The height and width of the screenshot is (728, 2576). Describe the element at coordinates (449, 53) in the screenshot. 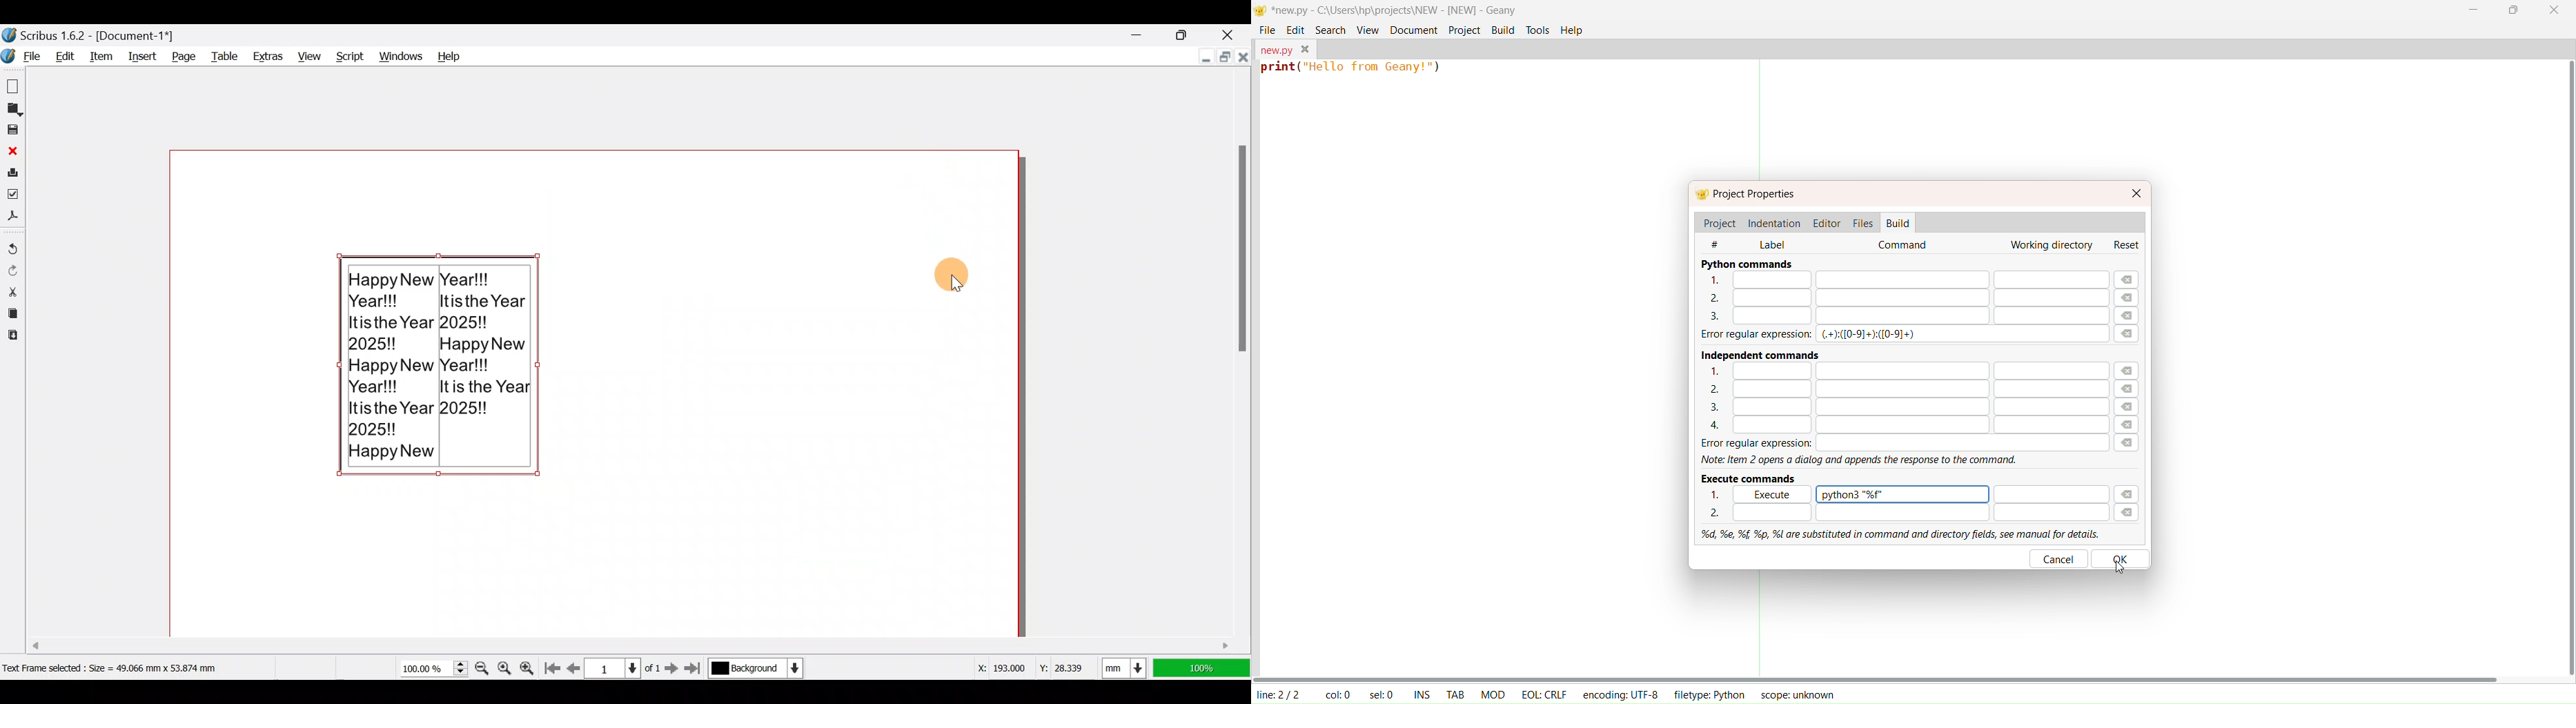

I see `Help` at that location.